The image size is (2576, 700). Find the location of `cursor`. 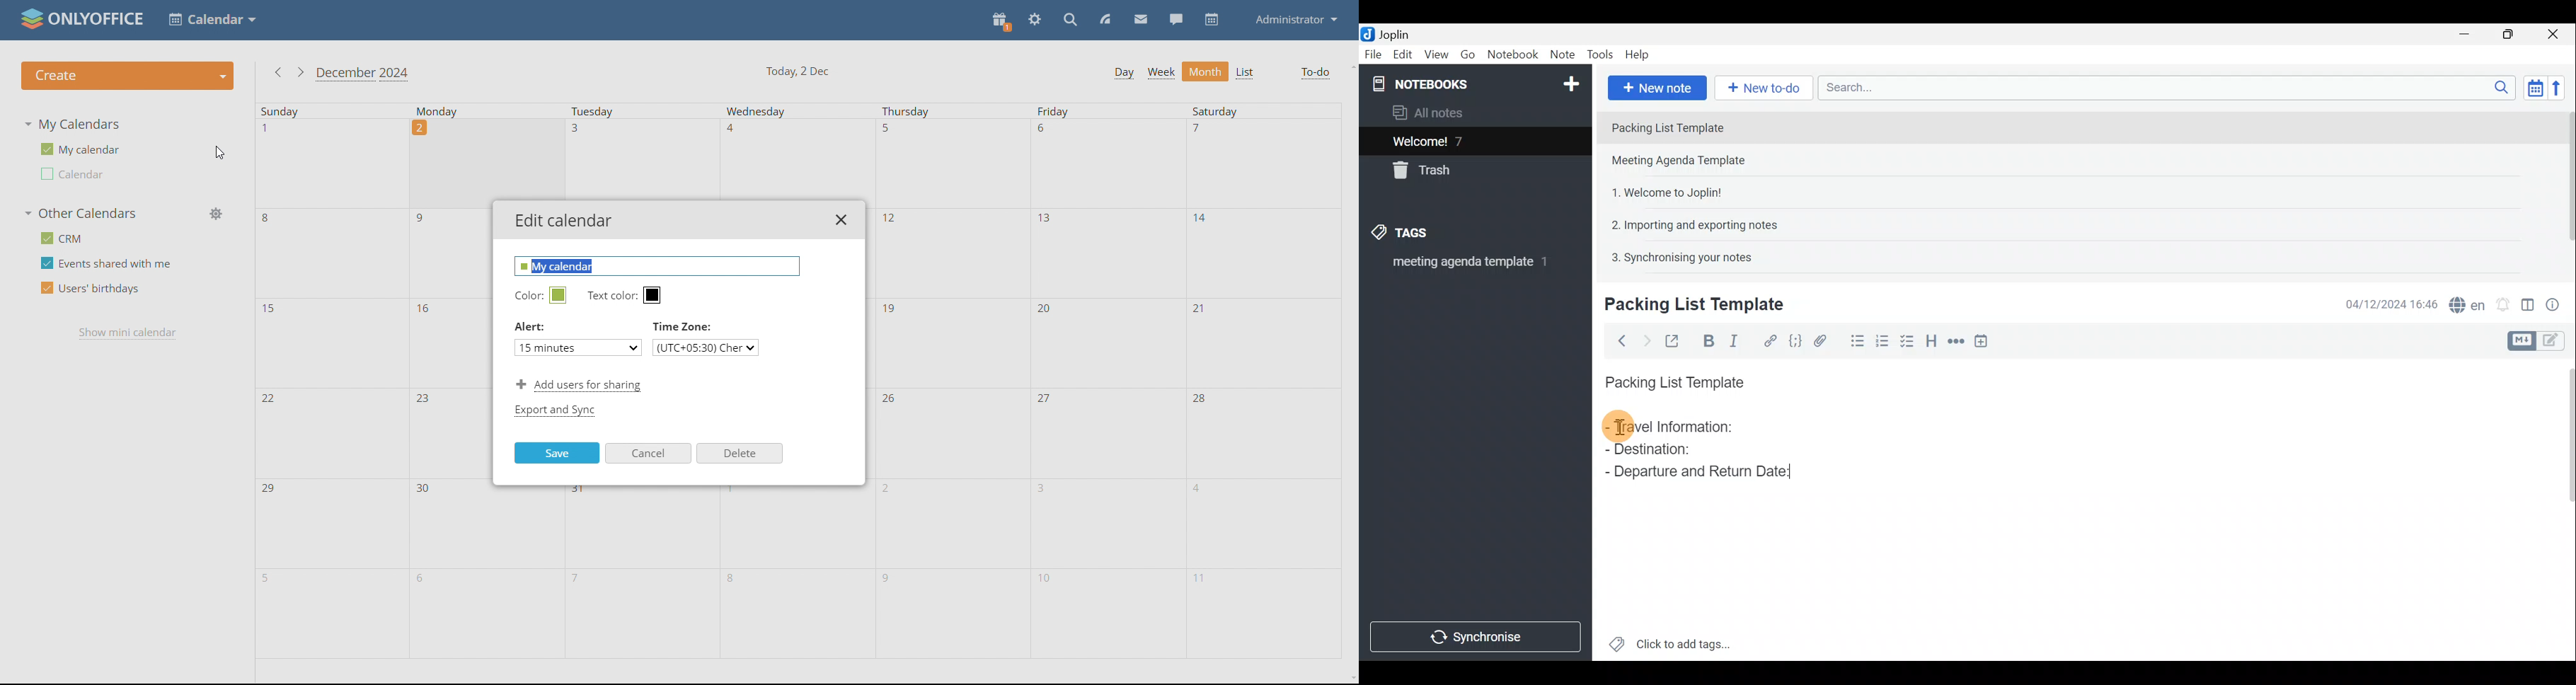

cursor is located at coordinates (1621, 427).